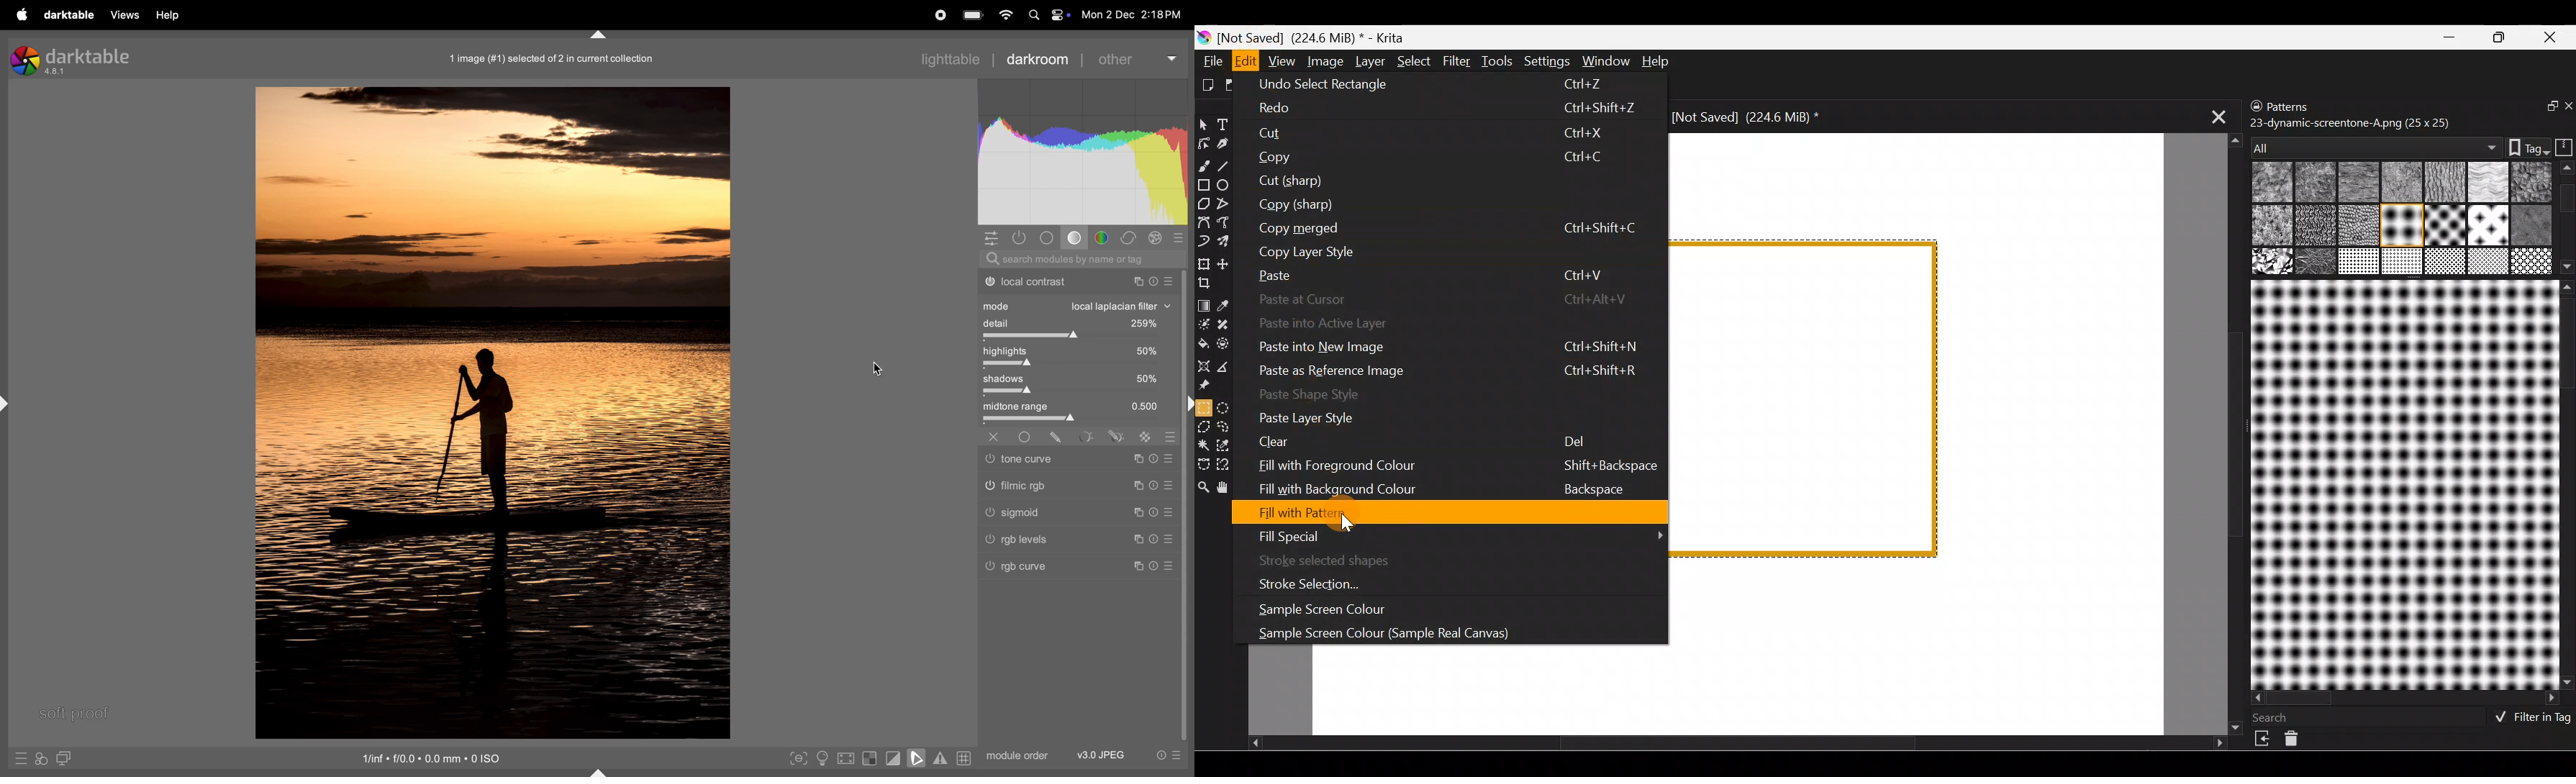 This screenshot has height=784, width=2576. I want to click on Assistant tool, so click(1205, 365).